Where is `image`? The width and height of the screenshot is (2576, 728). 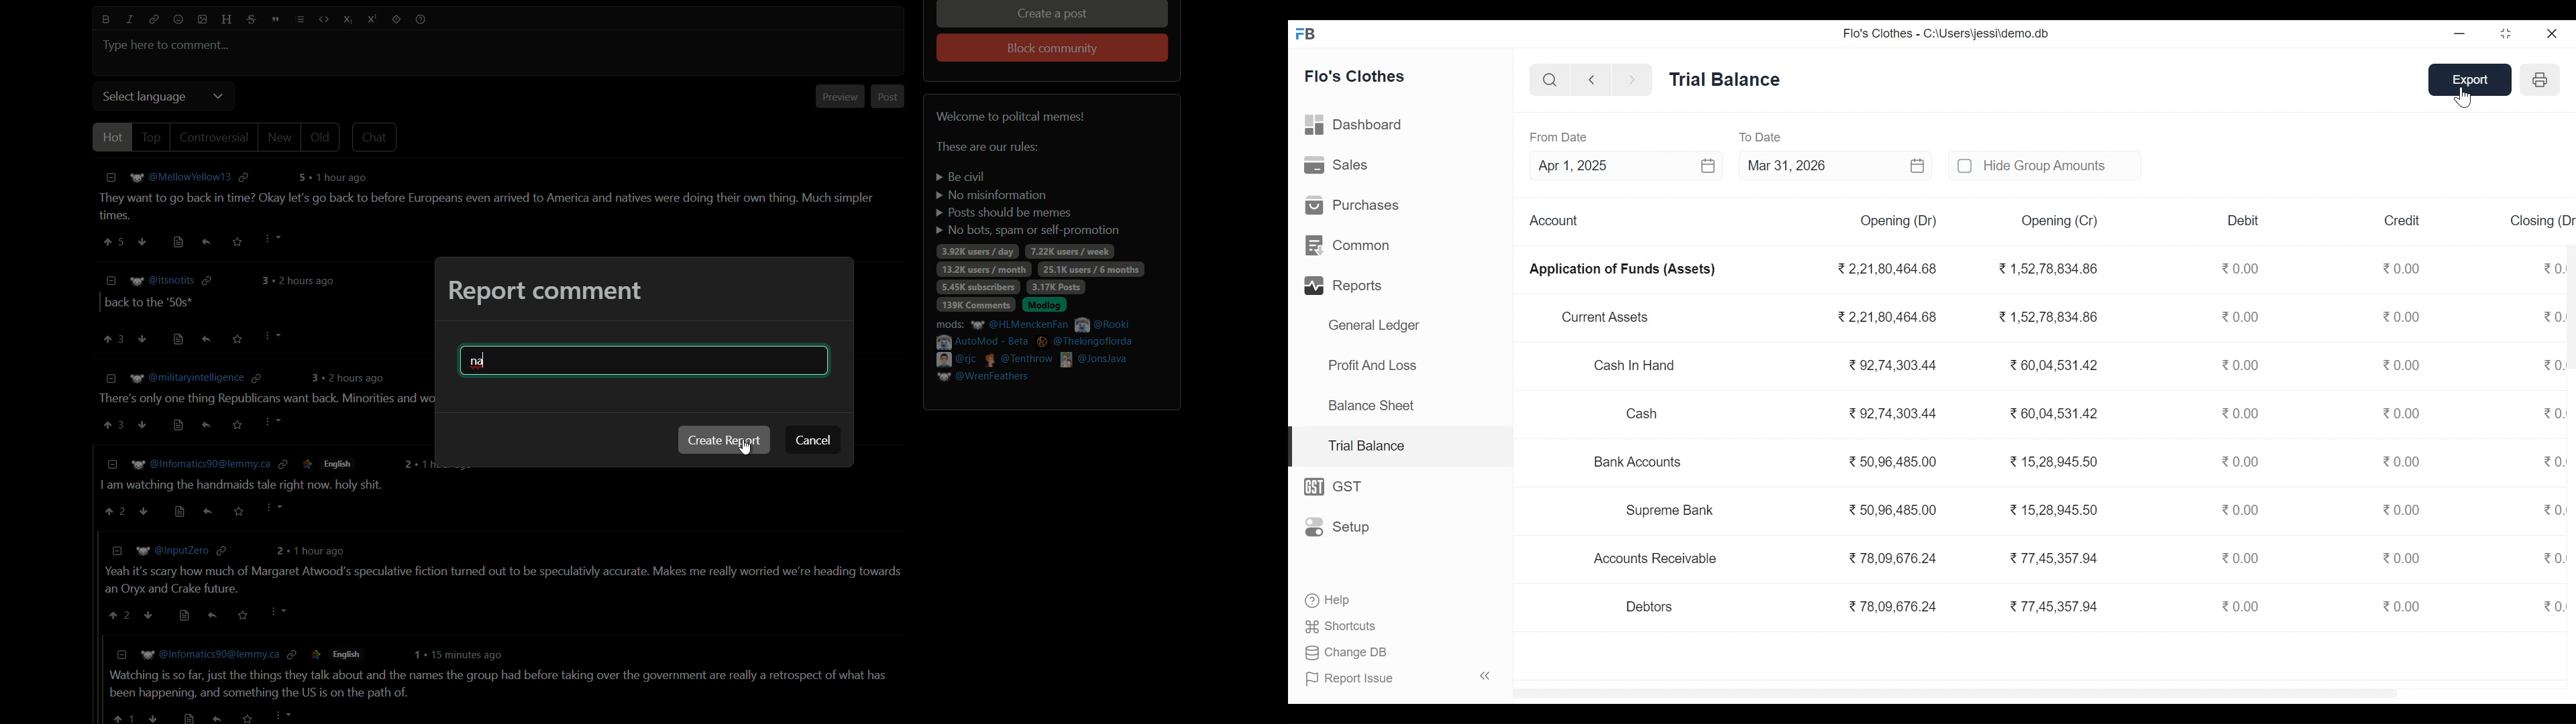
image is located at coordinates (203, 19).